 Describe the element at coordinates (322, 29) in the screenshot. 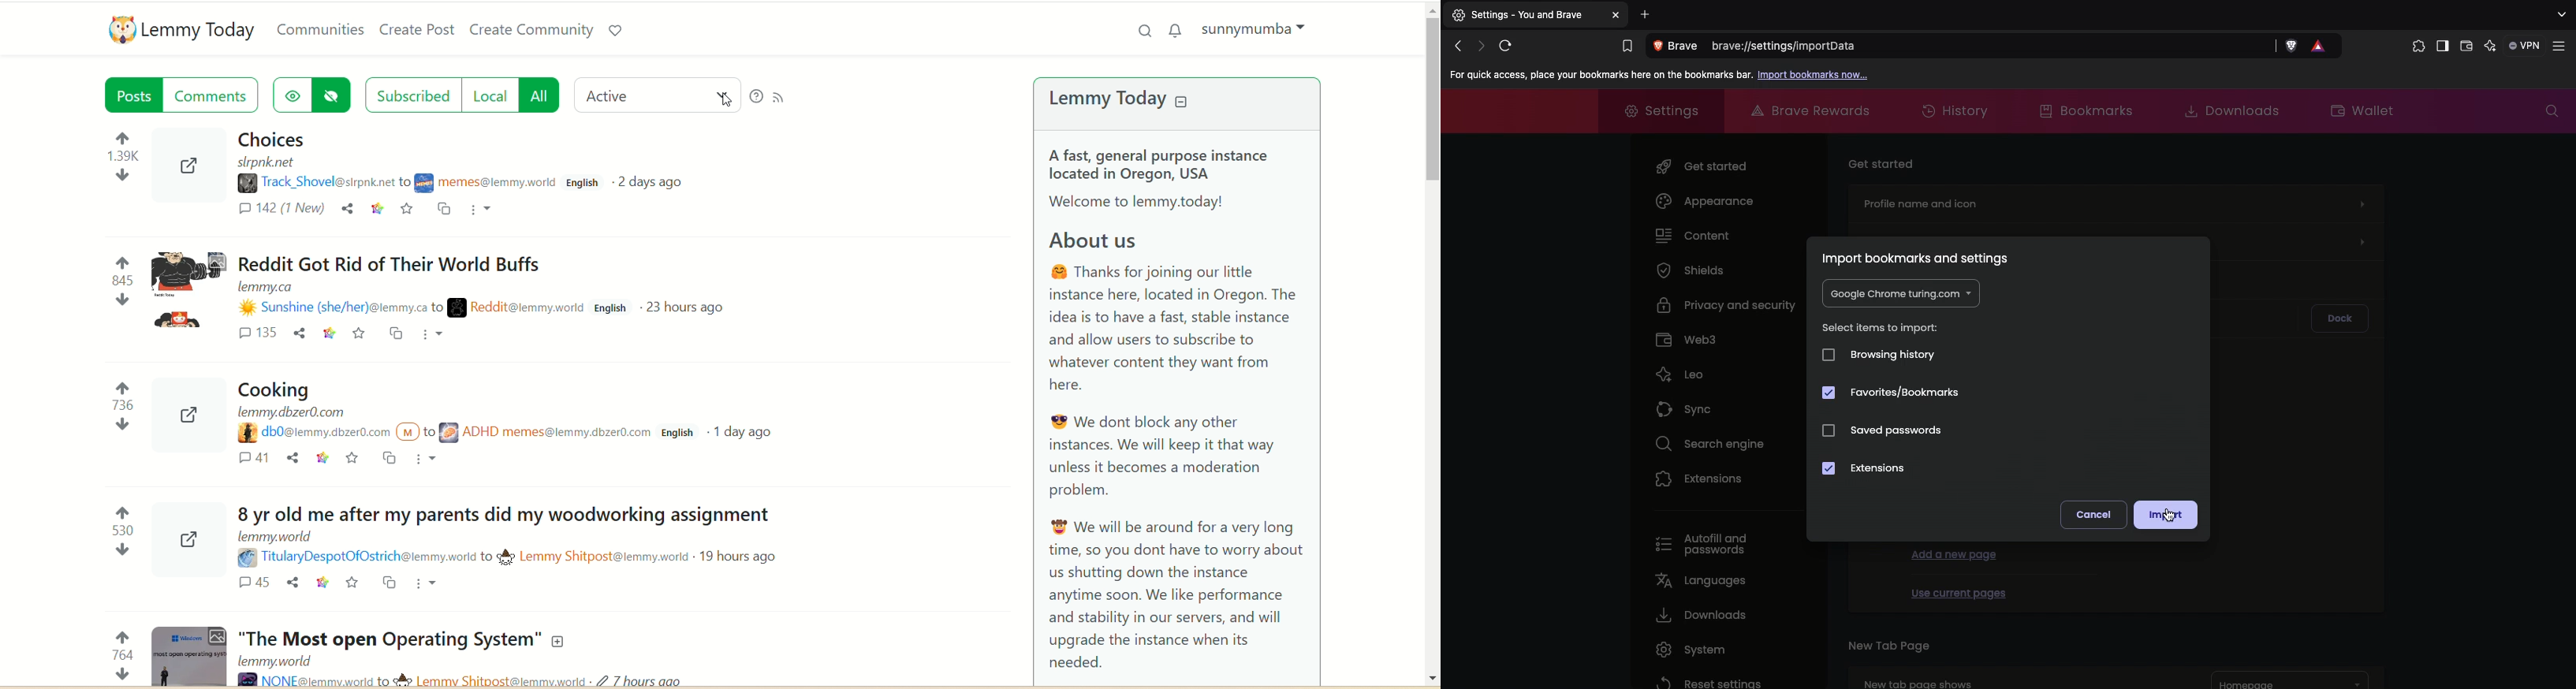

I see `communities` at that location.